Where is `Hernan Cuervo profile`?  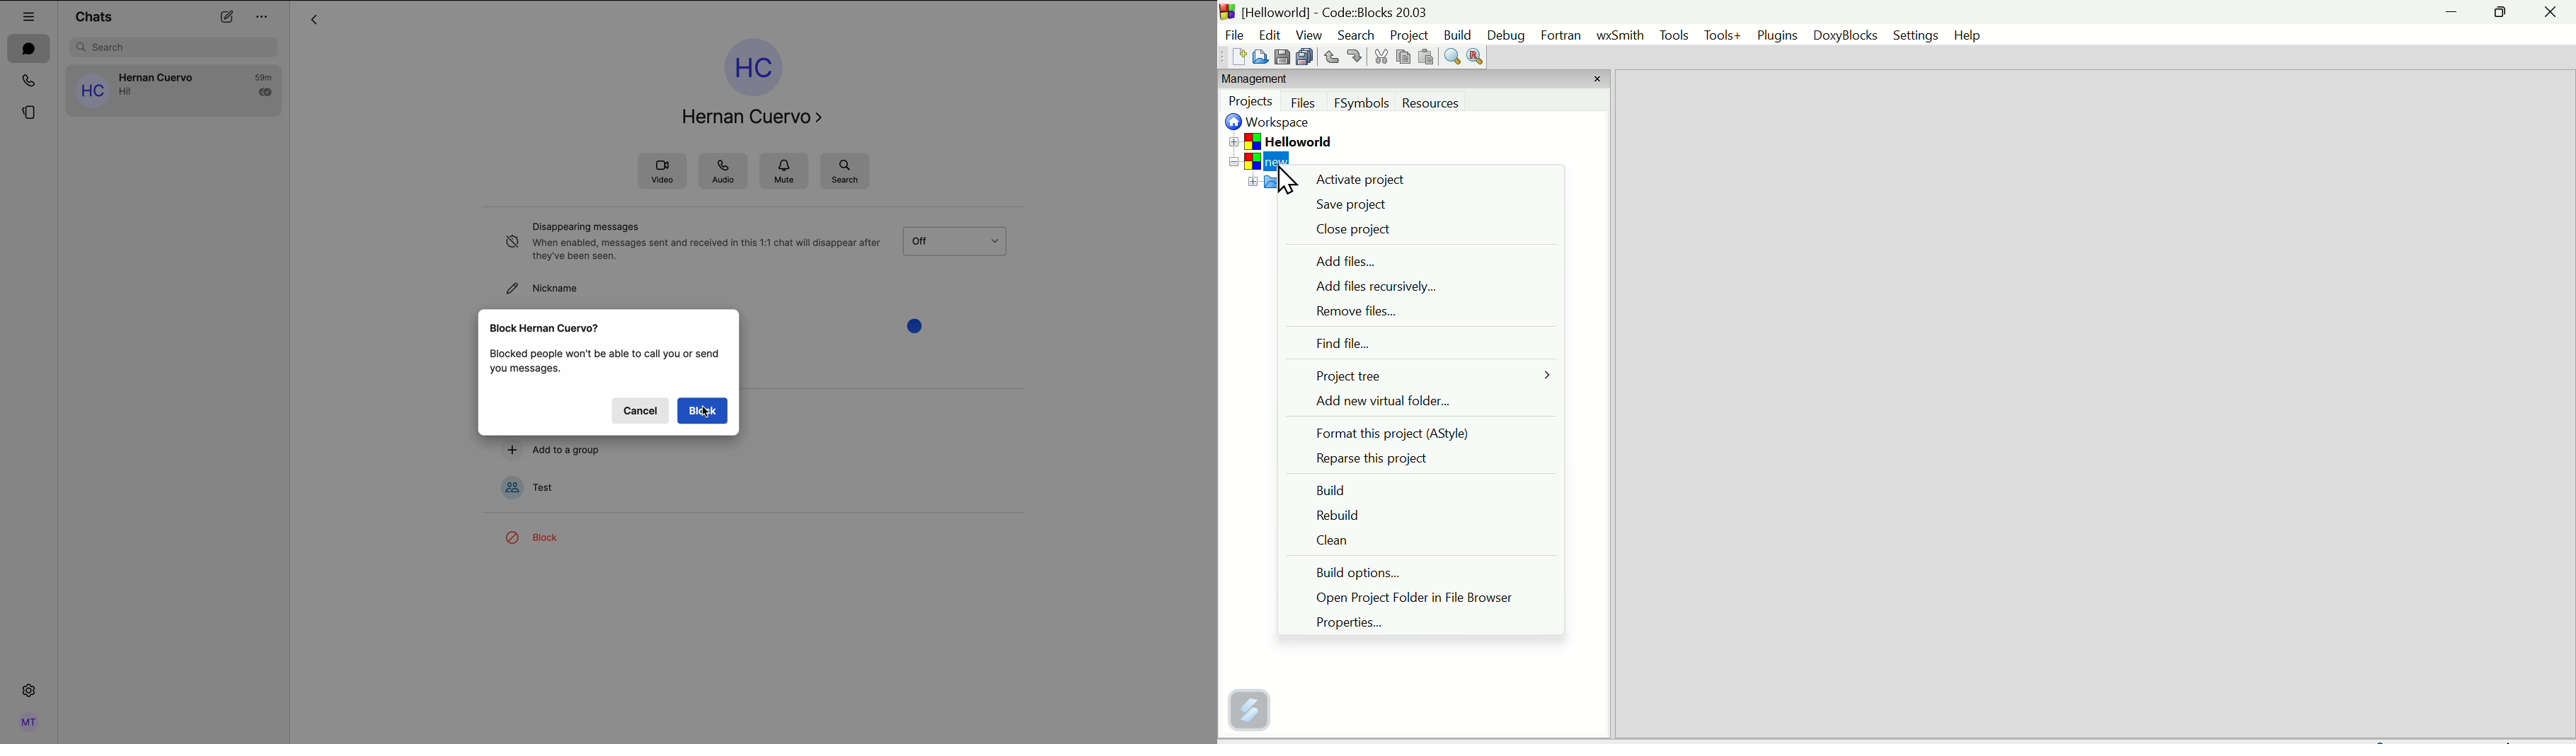
Hernan Cuervo profile is located at coordinates (745, 79).